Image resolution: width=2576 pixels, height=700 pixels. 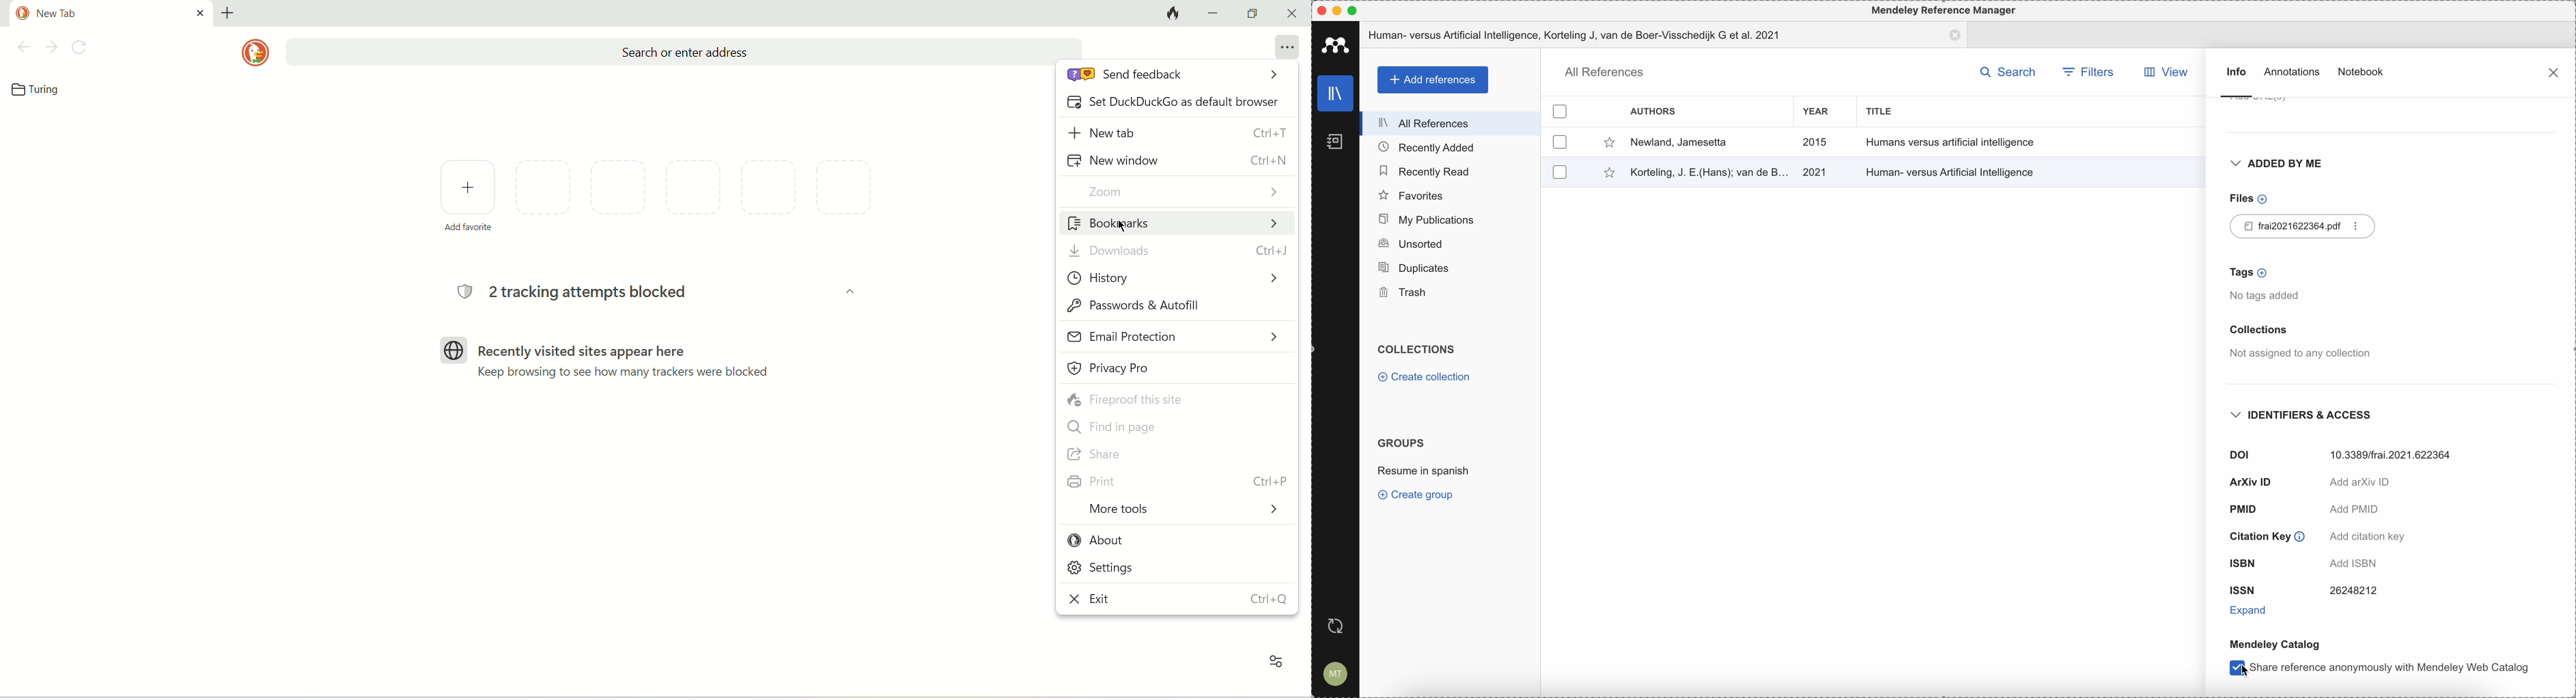 I want to click on notebooks, so click(x=1331, y=139).